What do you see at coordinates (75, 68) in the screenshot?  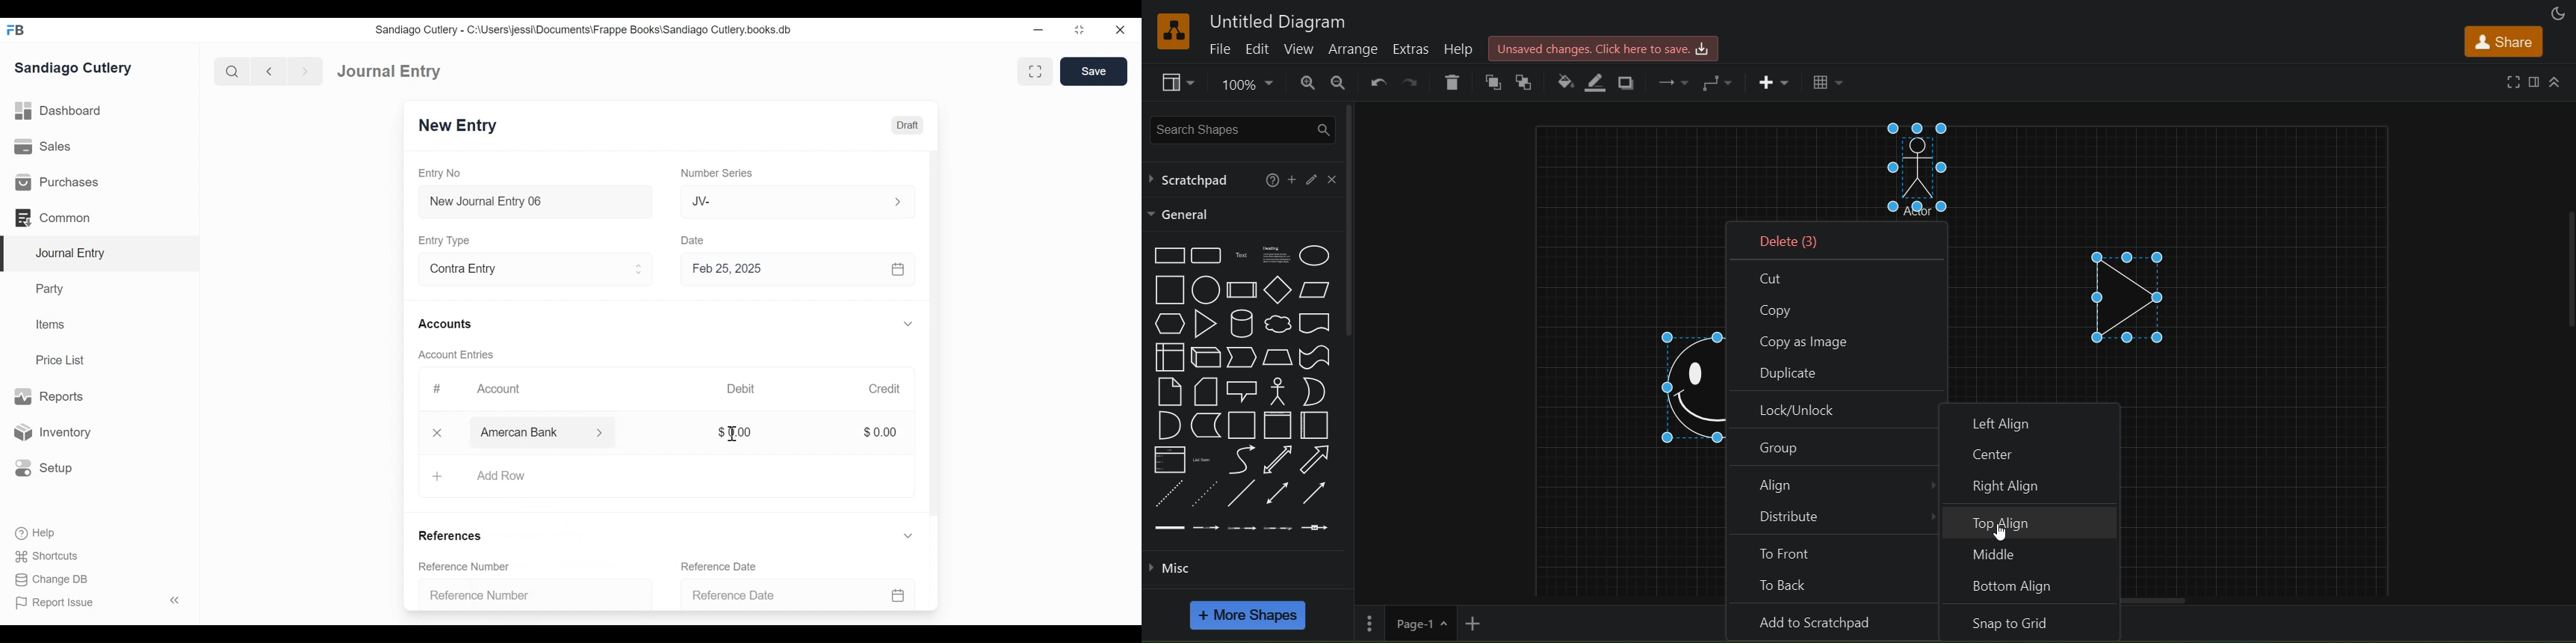 I see `Sandiago Cutlery` at bounding box center [75, 68].